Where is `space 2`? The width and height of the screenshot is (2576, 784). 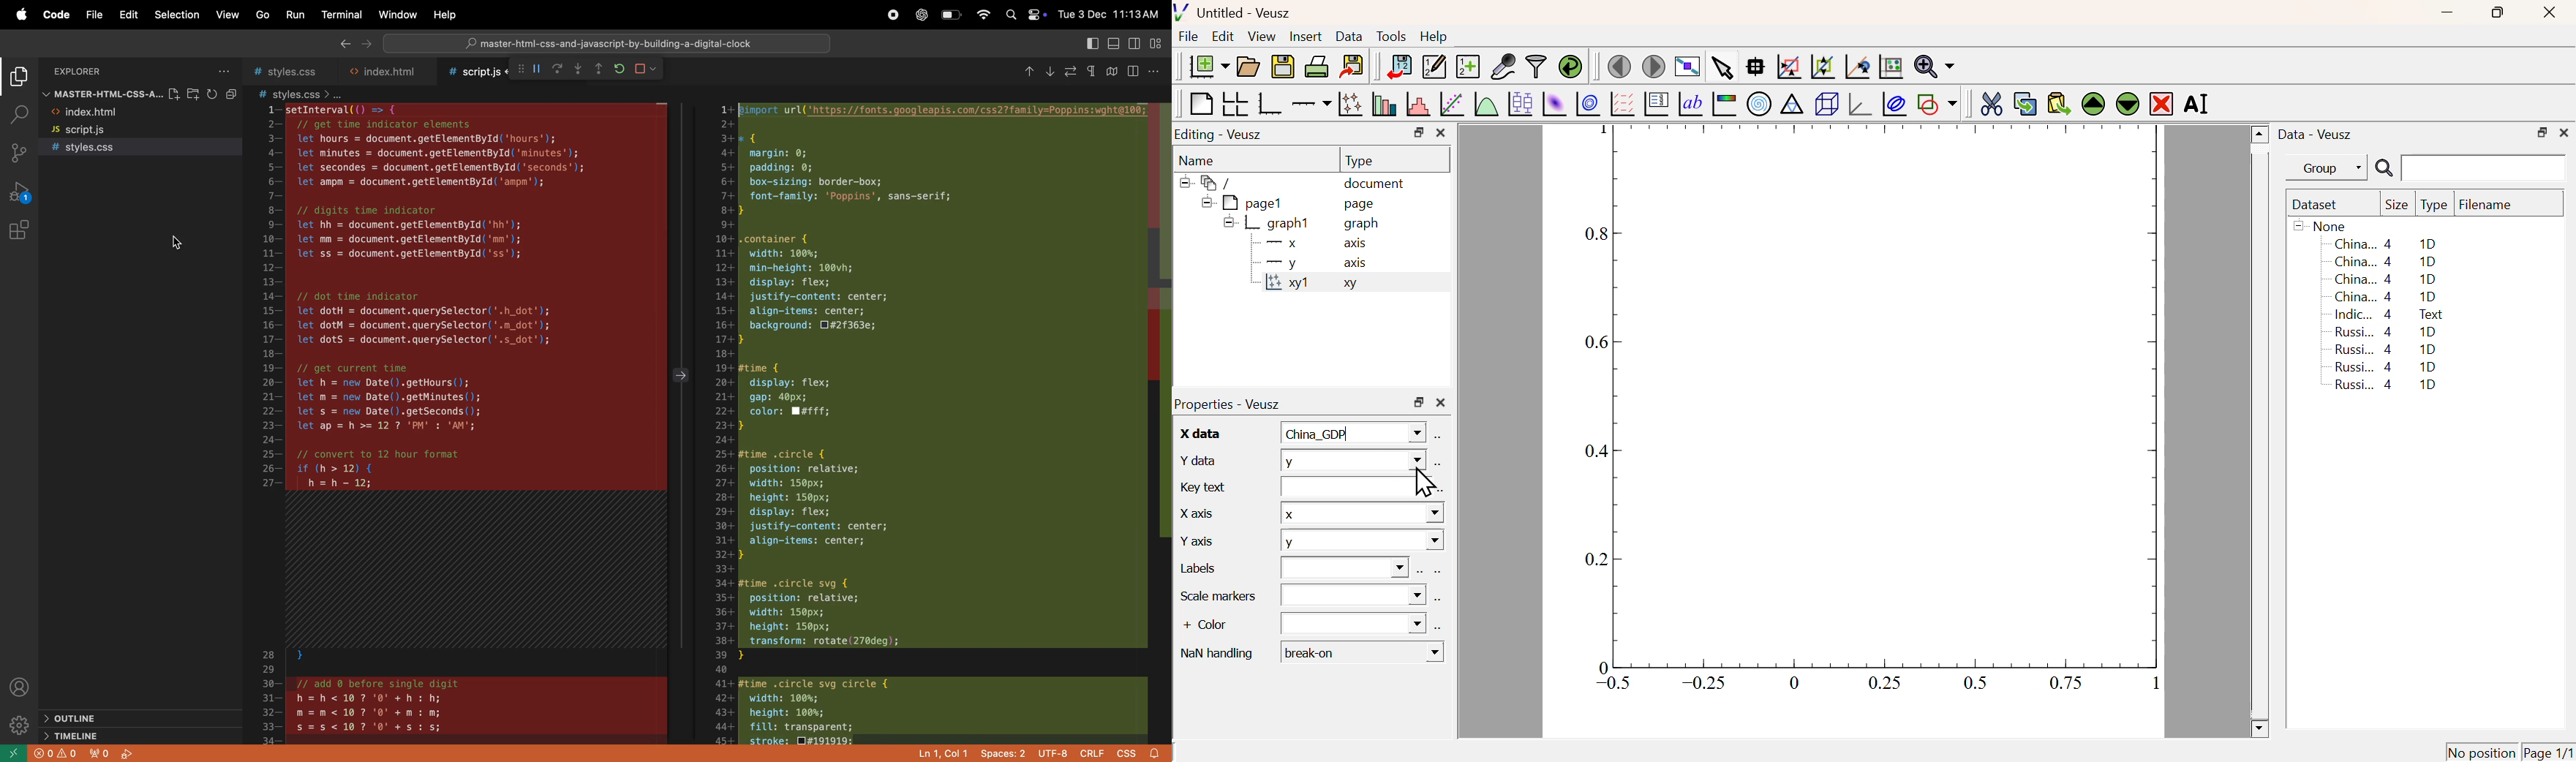
space 2 is located at coordinates (1004, 755).